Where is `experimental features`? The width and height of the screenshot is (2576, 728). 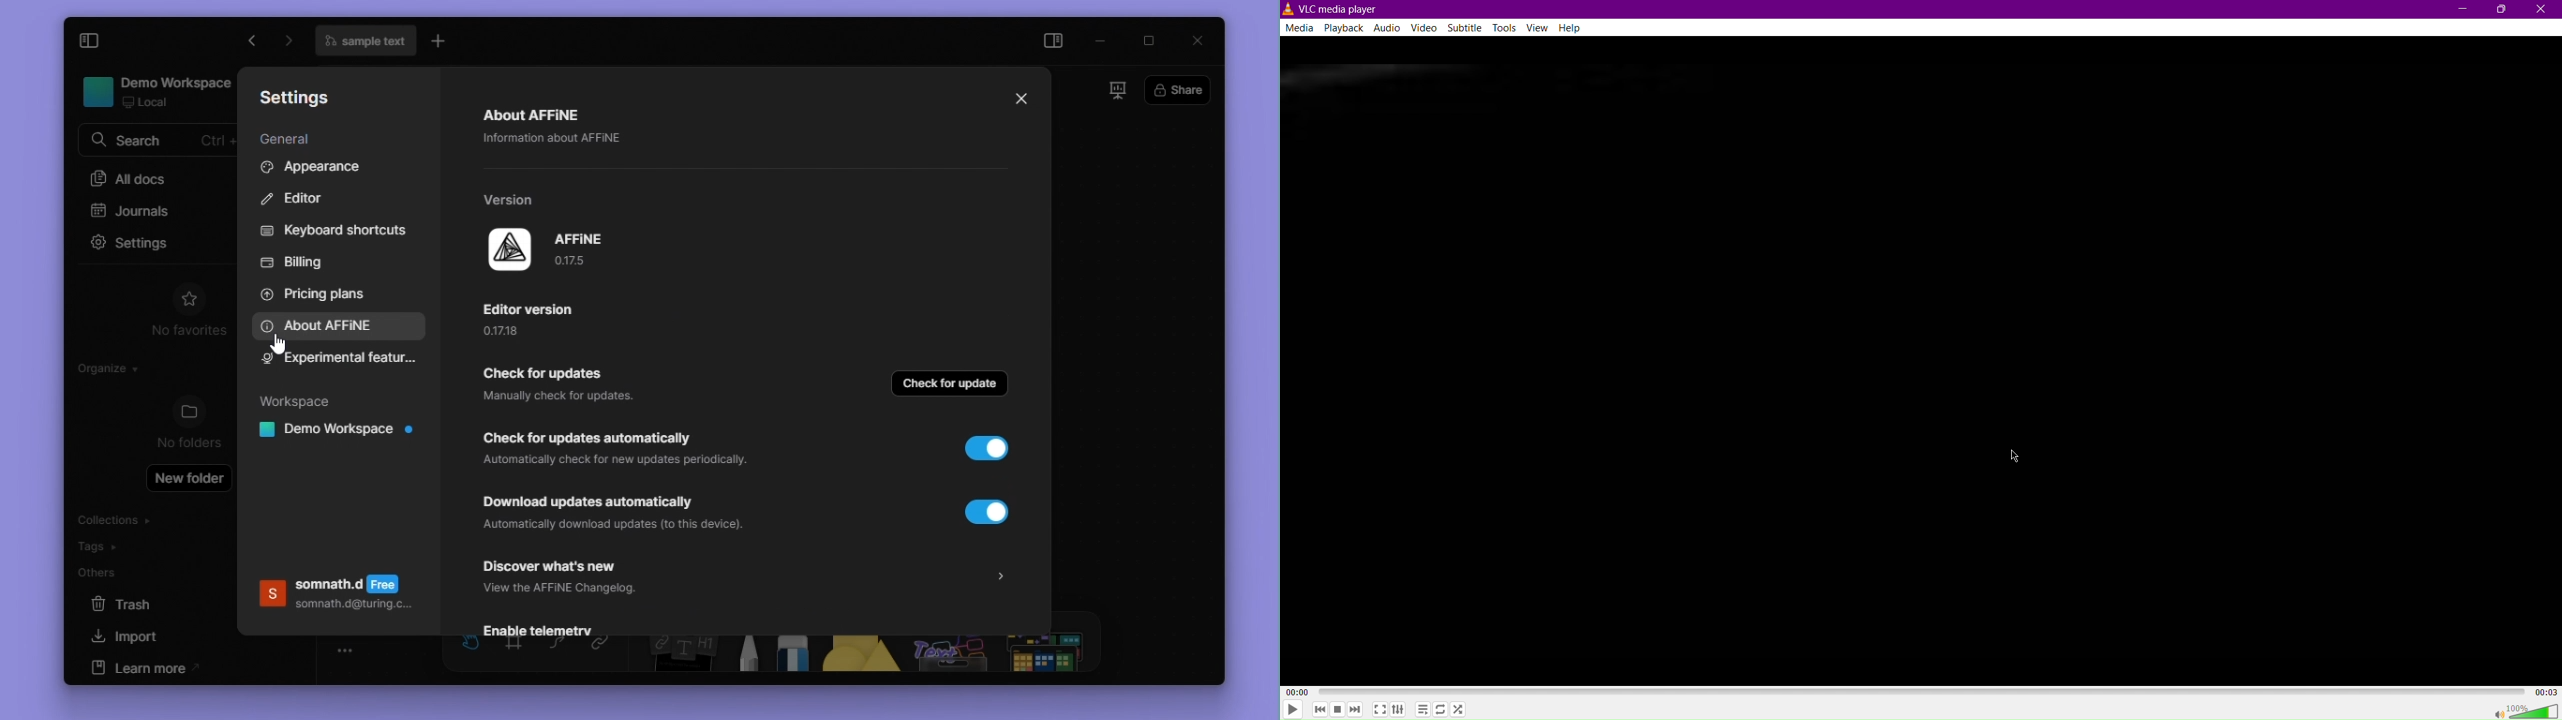 experimental features is located at coordinates (335, 361).